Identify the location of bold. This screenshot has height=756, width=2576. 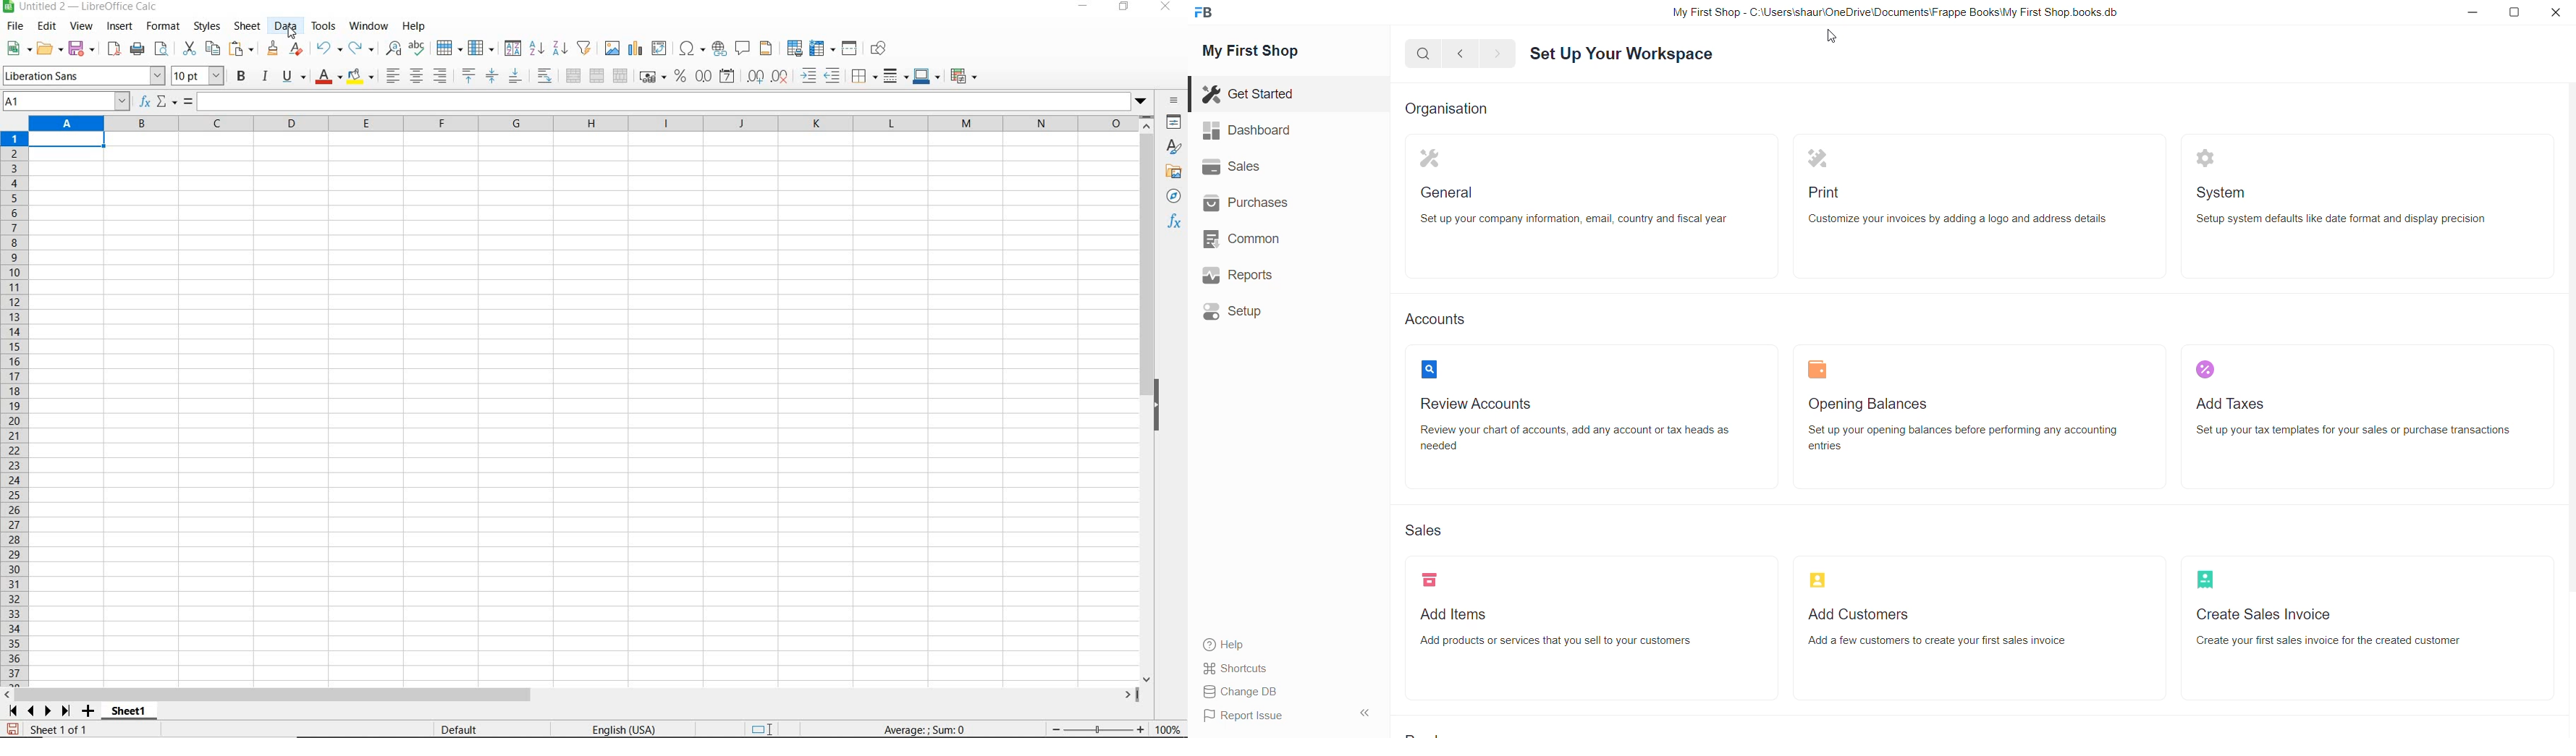
(243, 76).